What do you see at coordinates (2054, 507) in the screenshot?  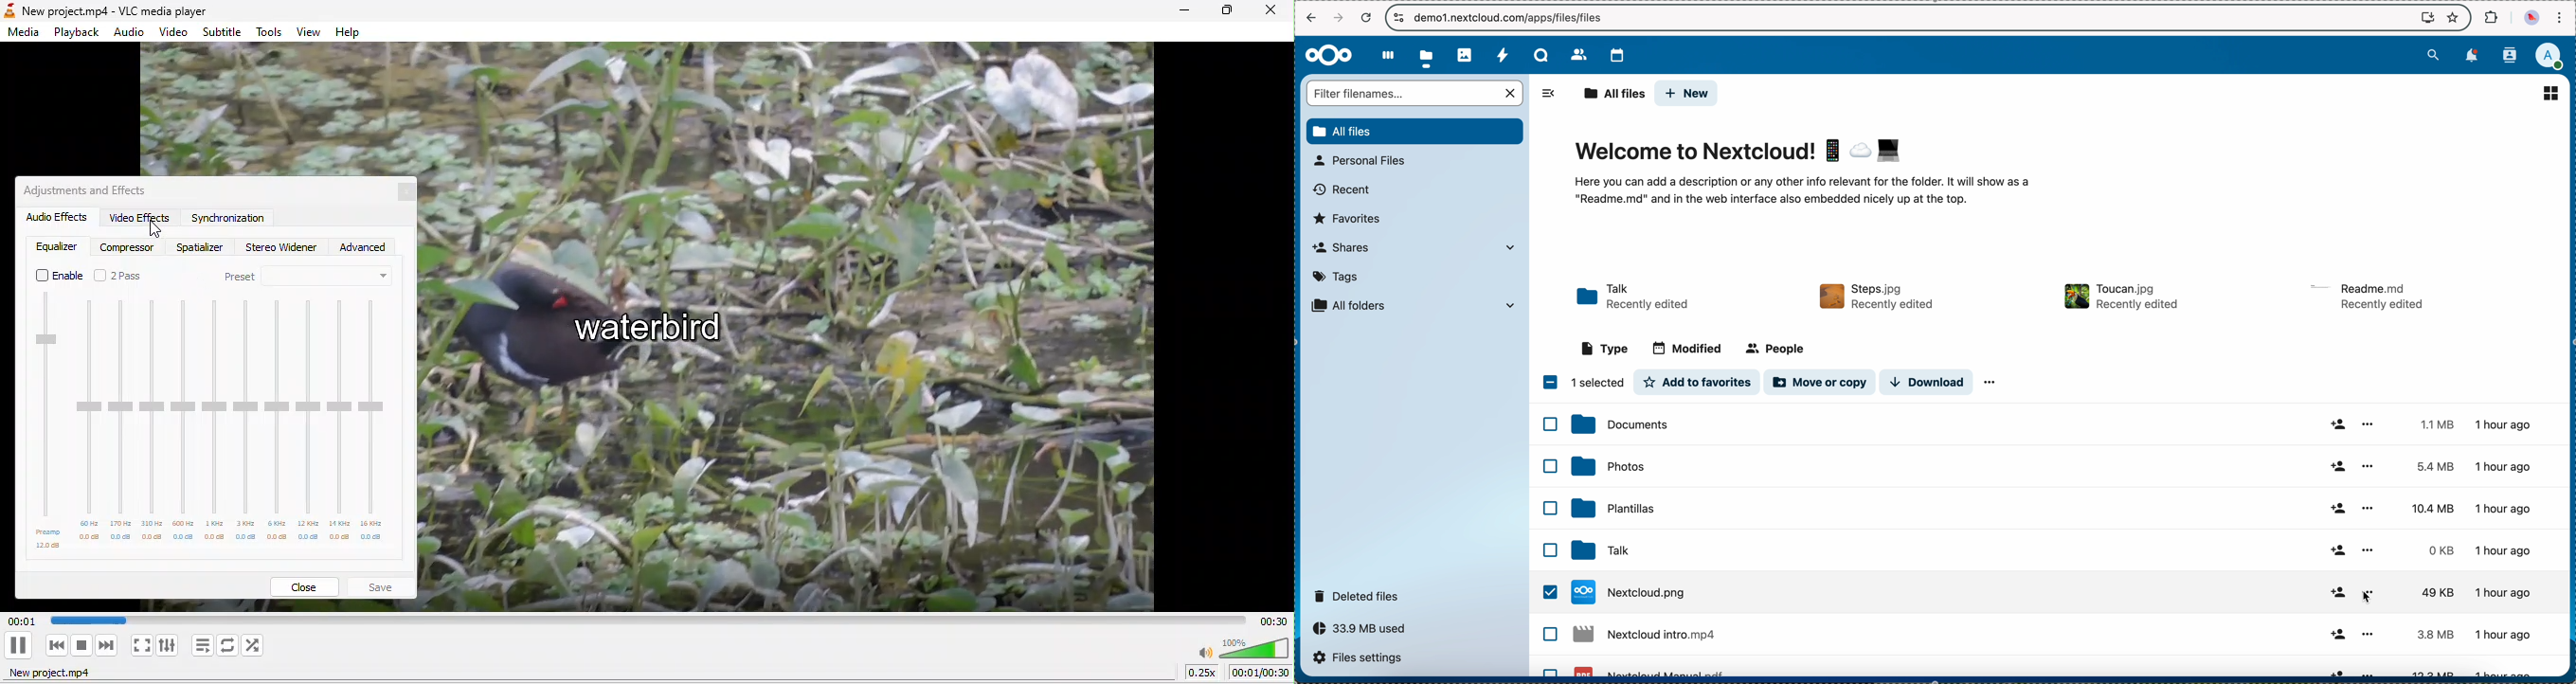 I see `templates` at bounding box center [2054, 507].